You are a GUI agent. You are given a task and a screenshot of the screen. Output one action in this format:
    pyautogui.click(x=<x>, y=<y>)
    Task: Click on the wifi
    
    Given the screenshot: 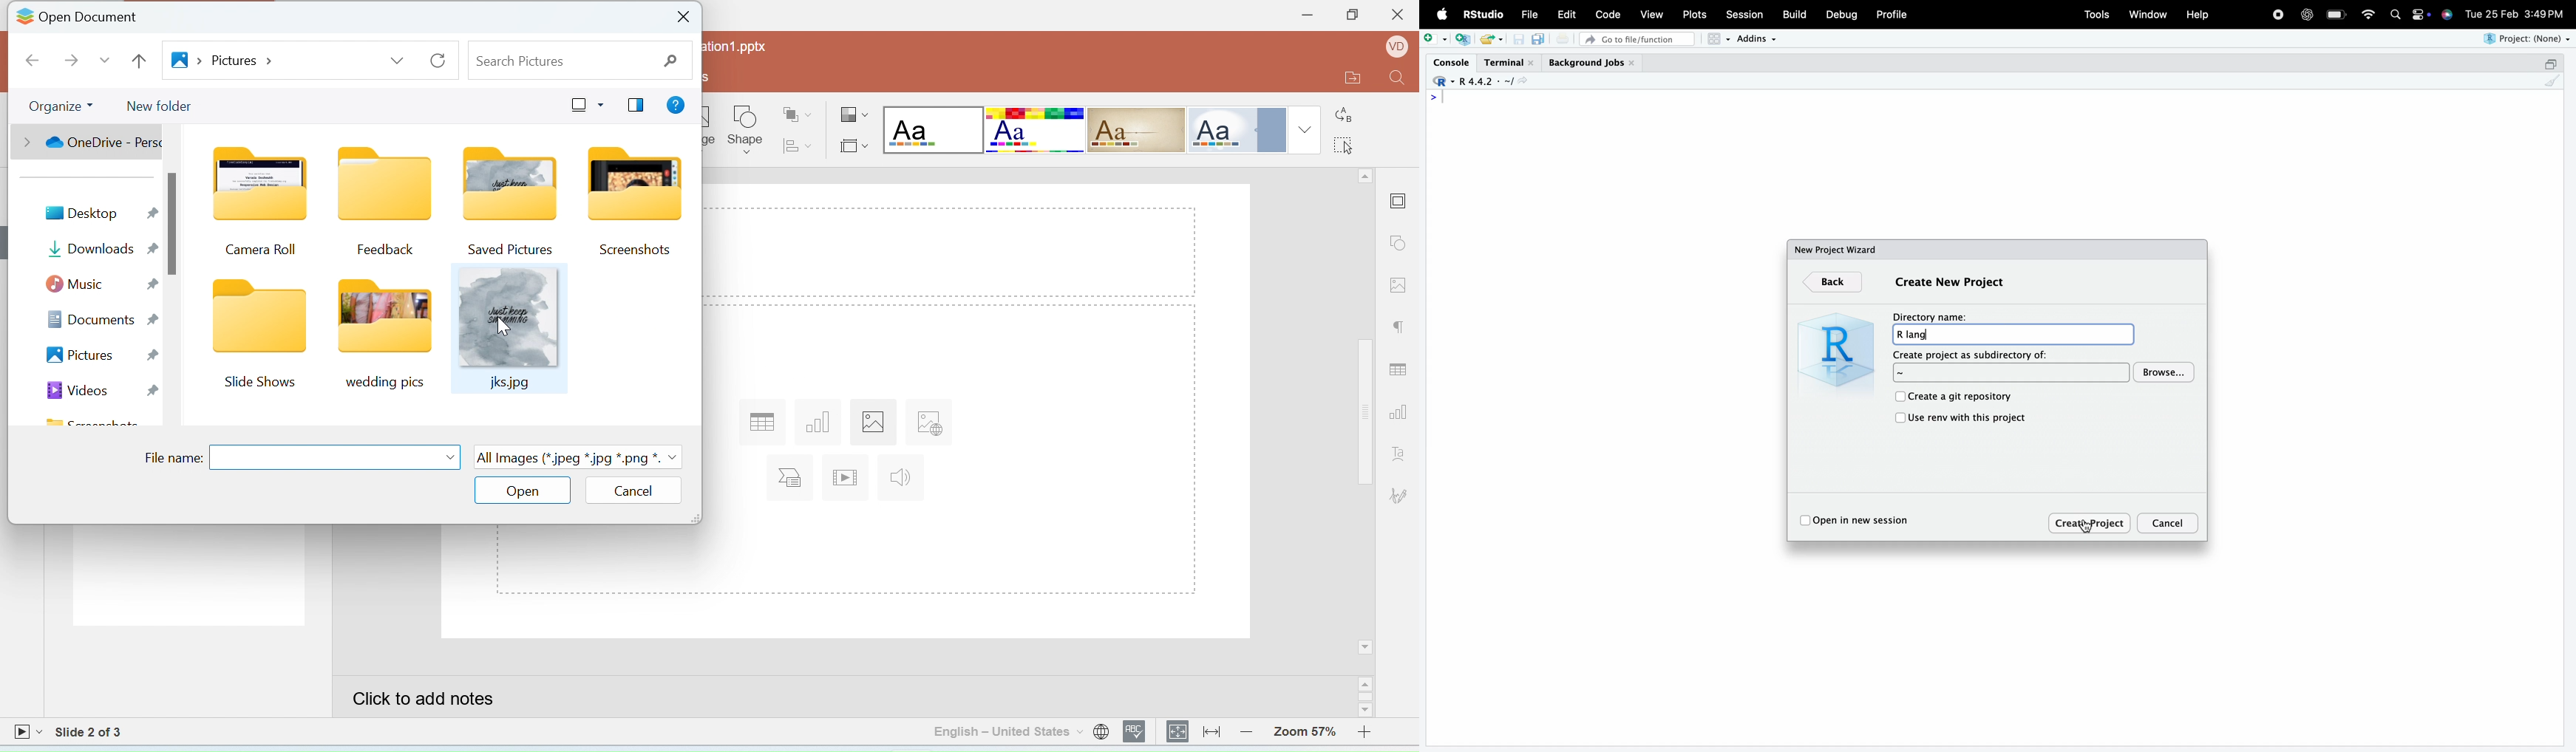 What is the action you would take?
    pyautogui.click(x=2368, y=13)
    